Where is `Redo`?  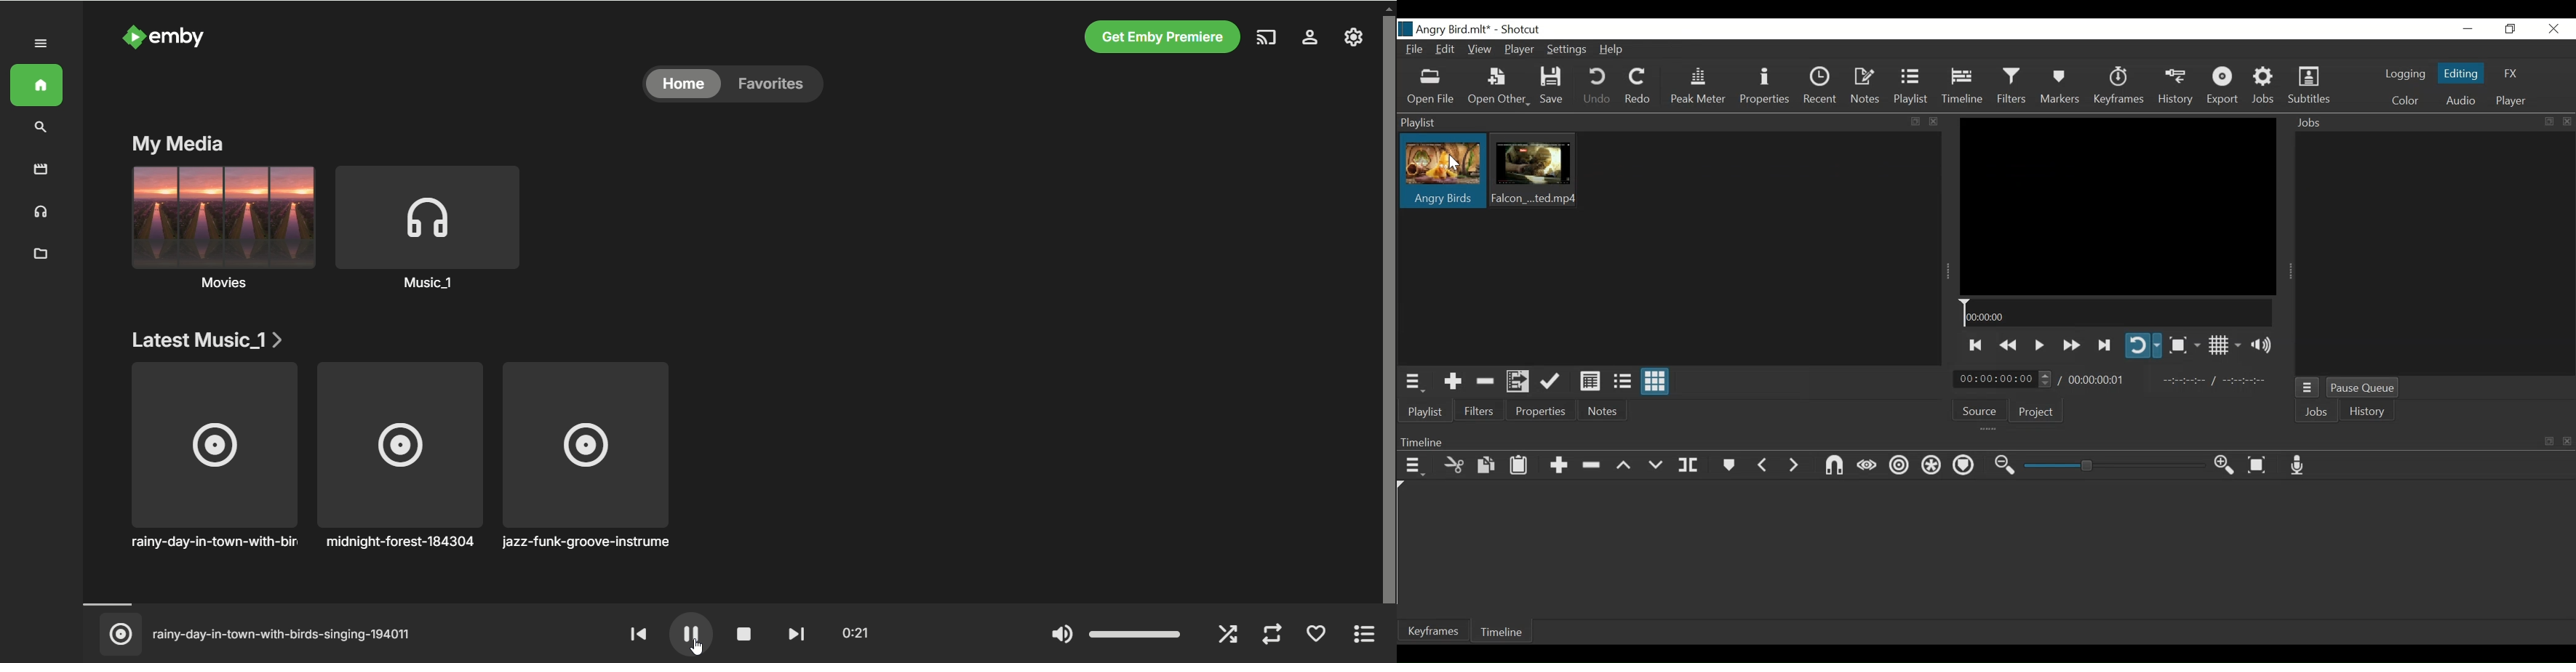 Redo is located at coordinates (1639, 86).